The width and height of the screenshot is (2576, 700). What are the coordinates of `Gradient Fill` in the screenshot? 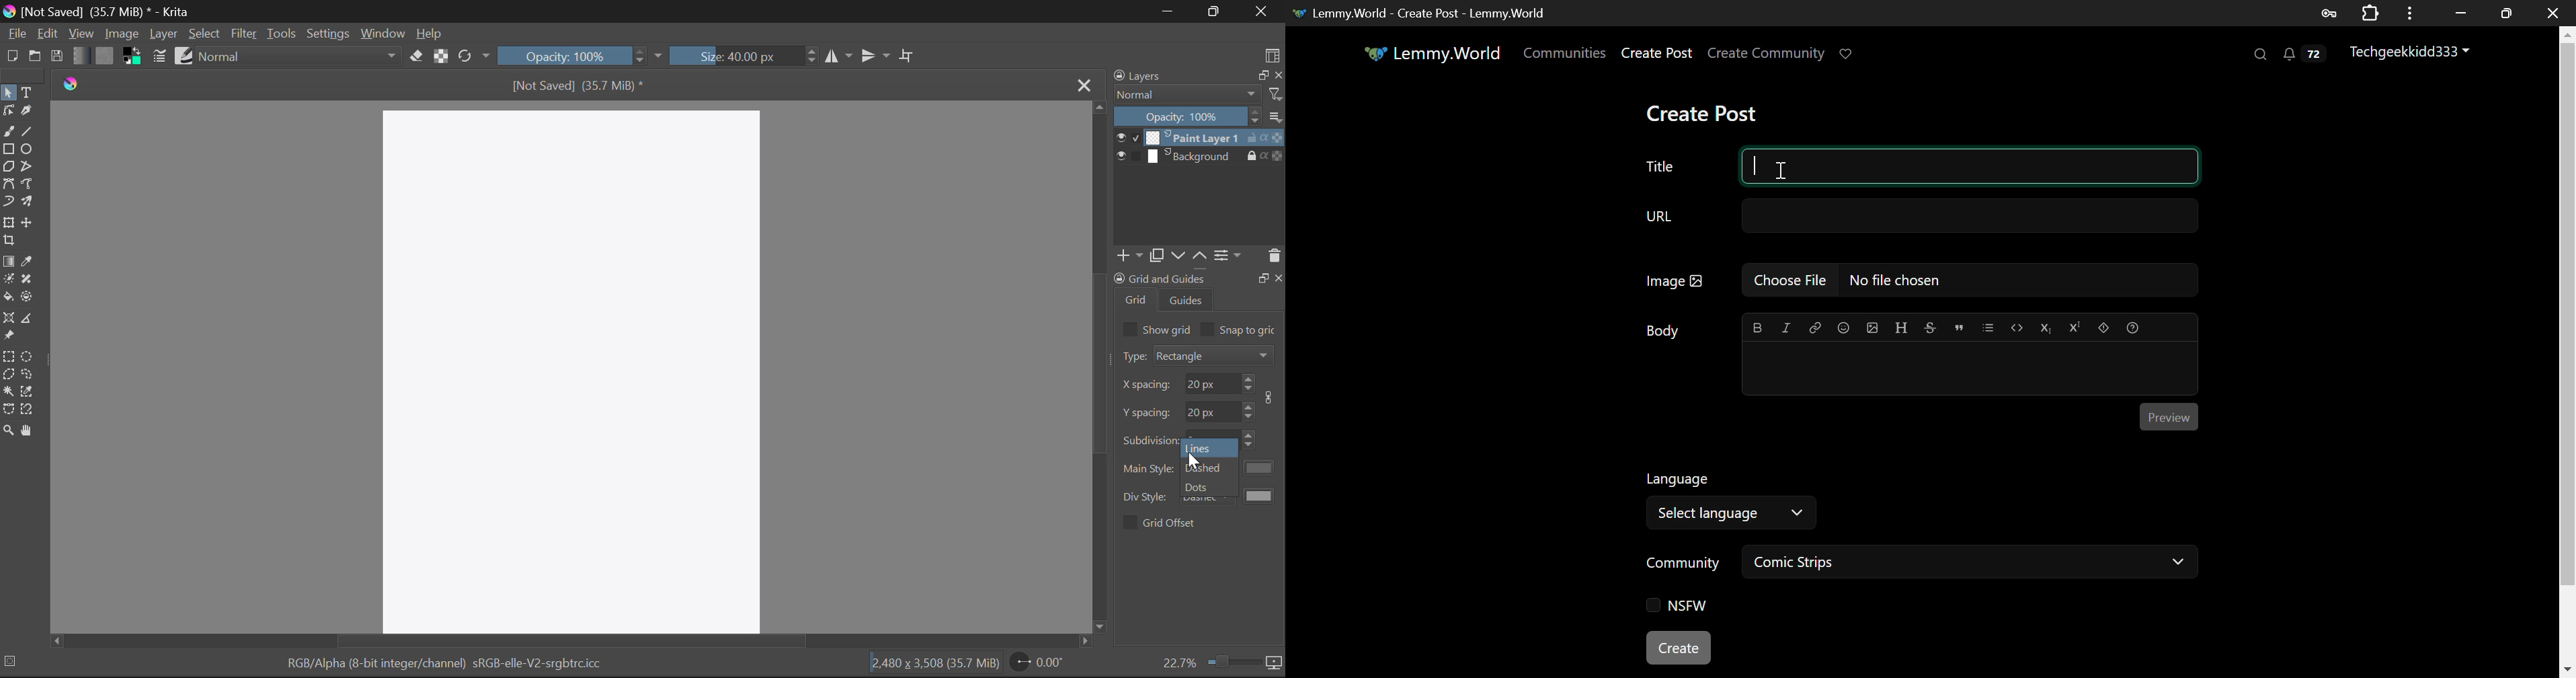 It's located at (8, 262).